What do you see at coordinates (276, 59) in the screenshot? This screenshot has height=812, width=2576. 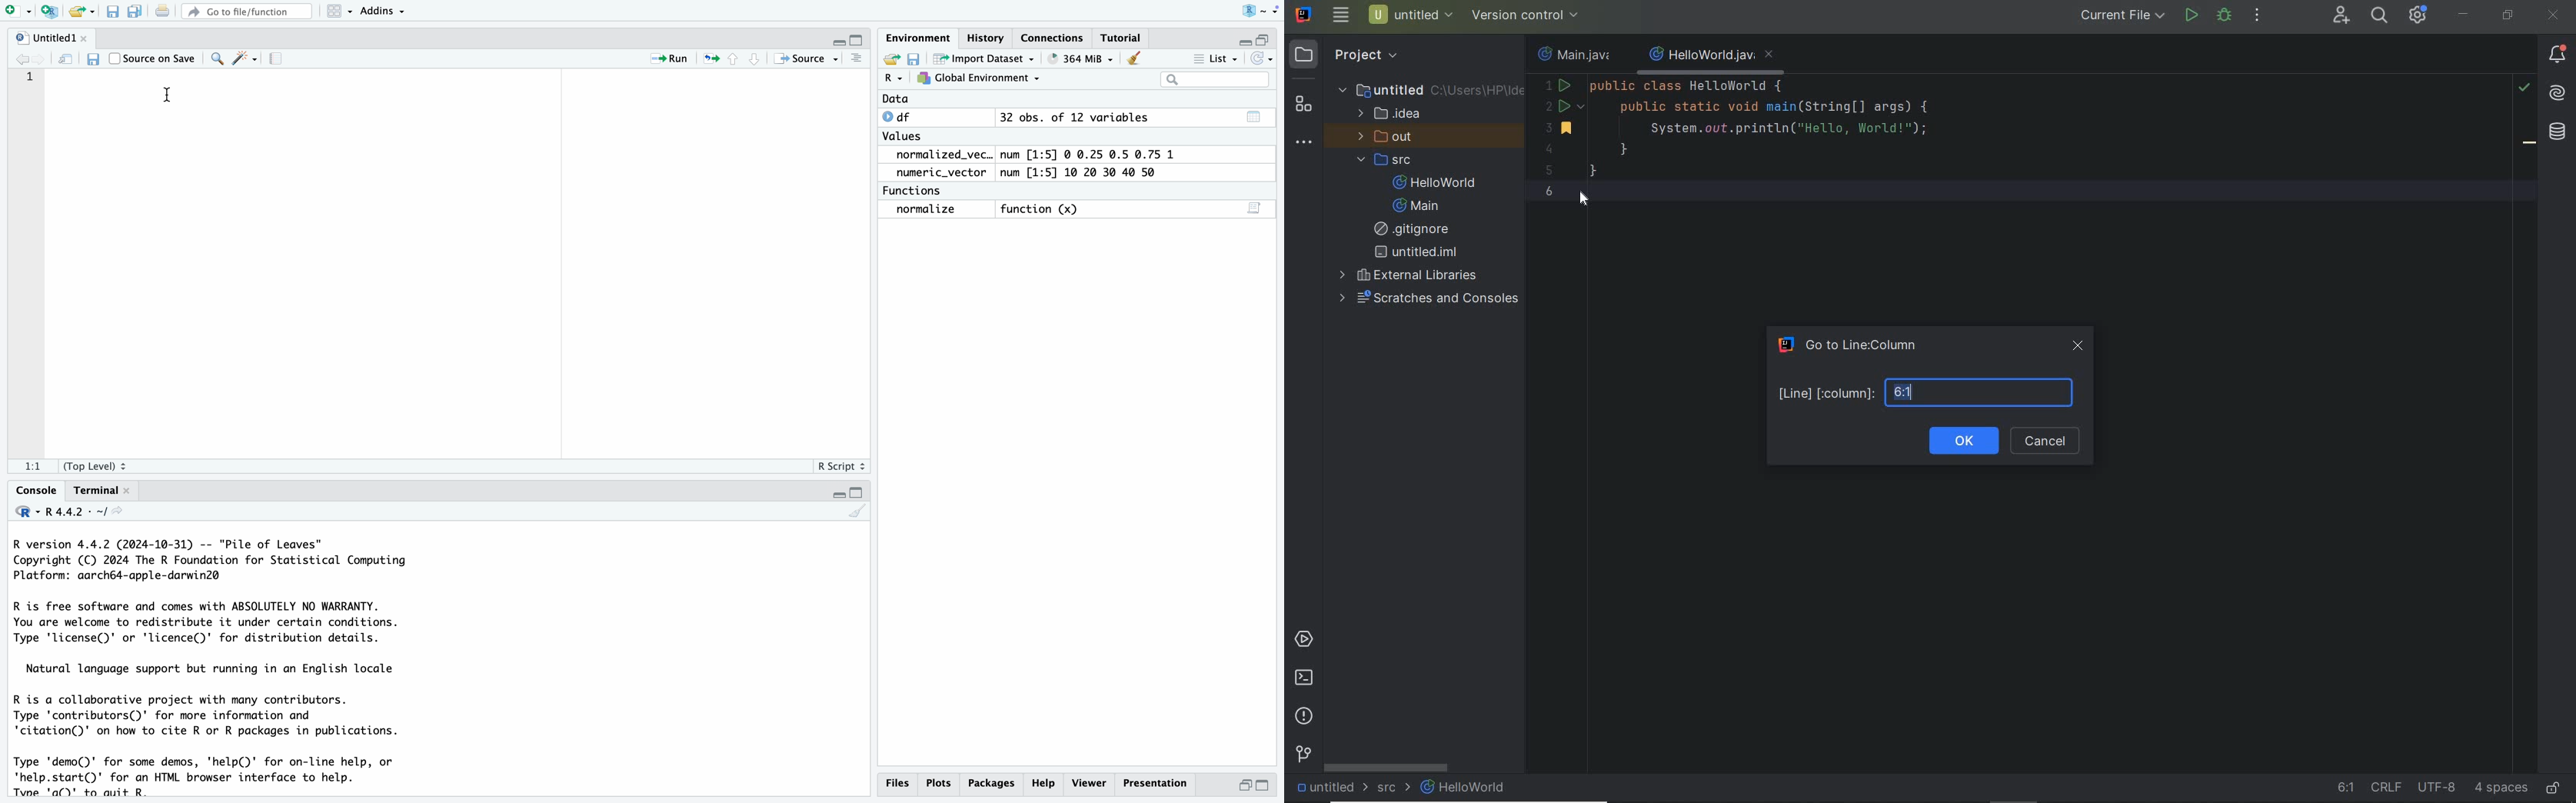 I see `Page` at bounding box center [276, 59].